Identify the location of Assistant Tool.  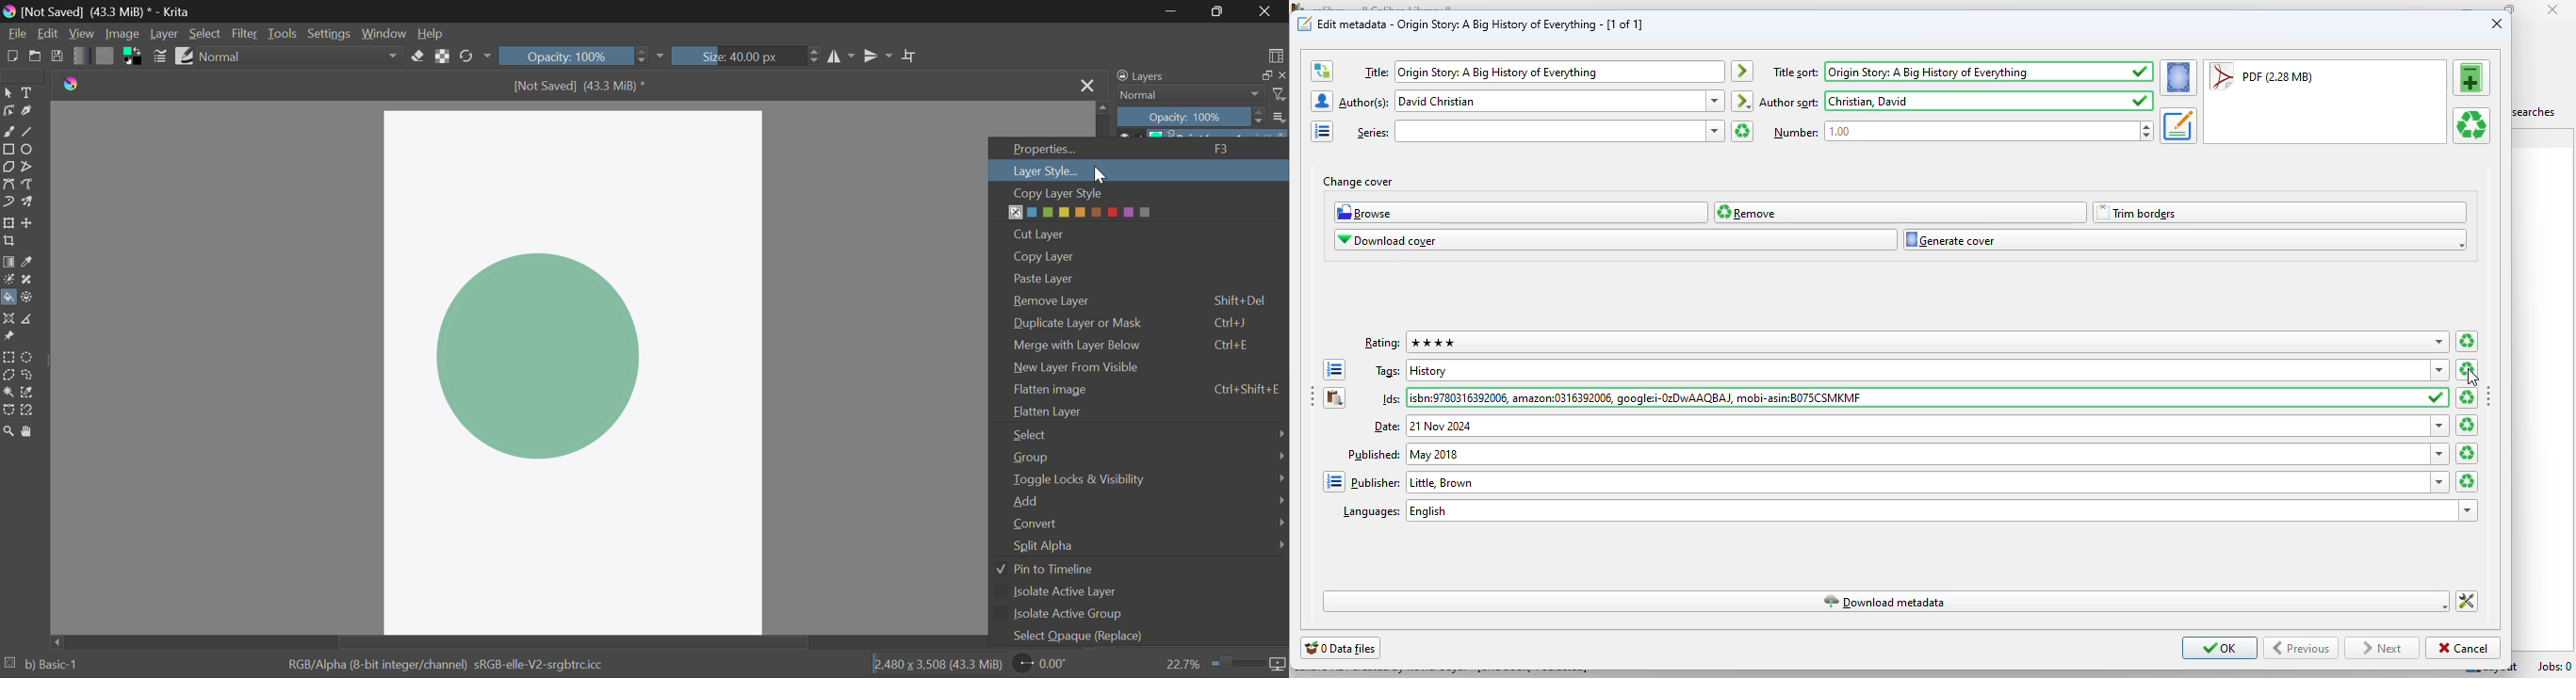
(9, 319).